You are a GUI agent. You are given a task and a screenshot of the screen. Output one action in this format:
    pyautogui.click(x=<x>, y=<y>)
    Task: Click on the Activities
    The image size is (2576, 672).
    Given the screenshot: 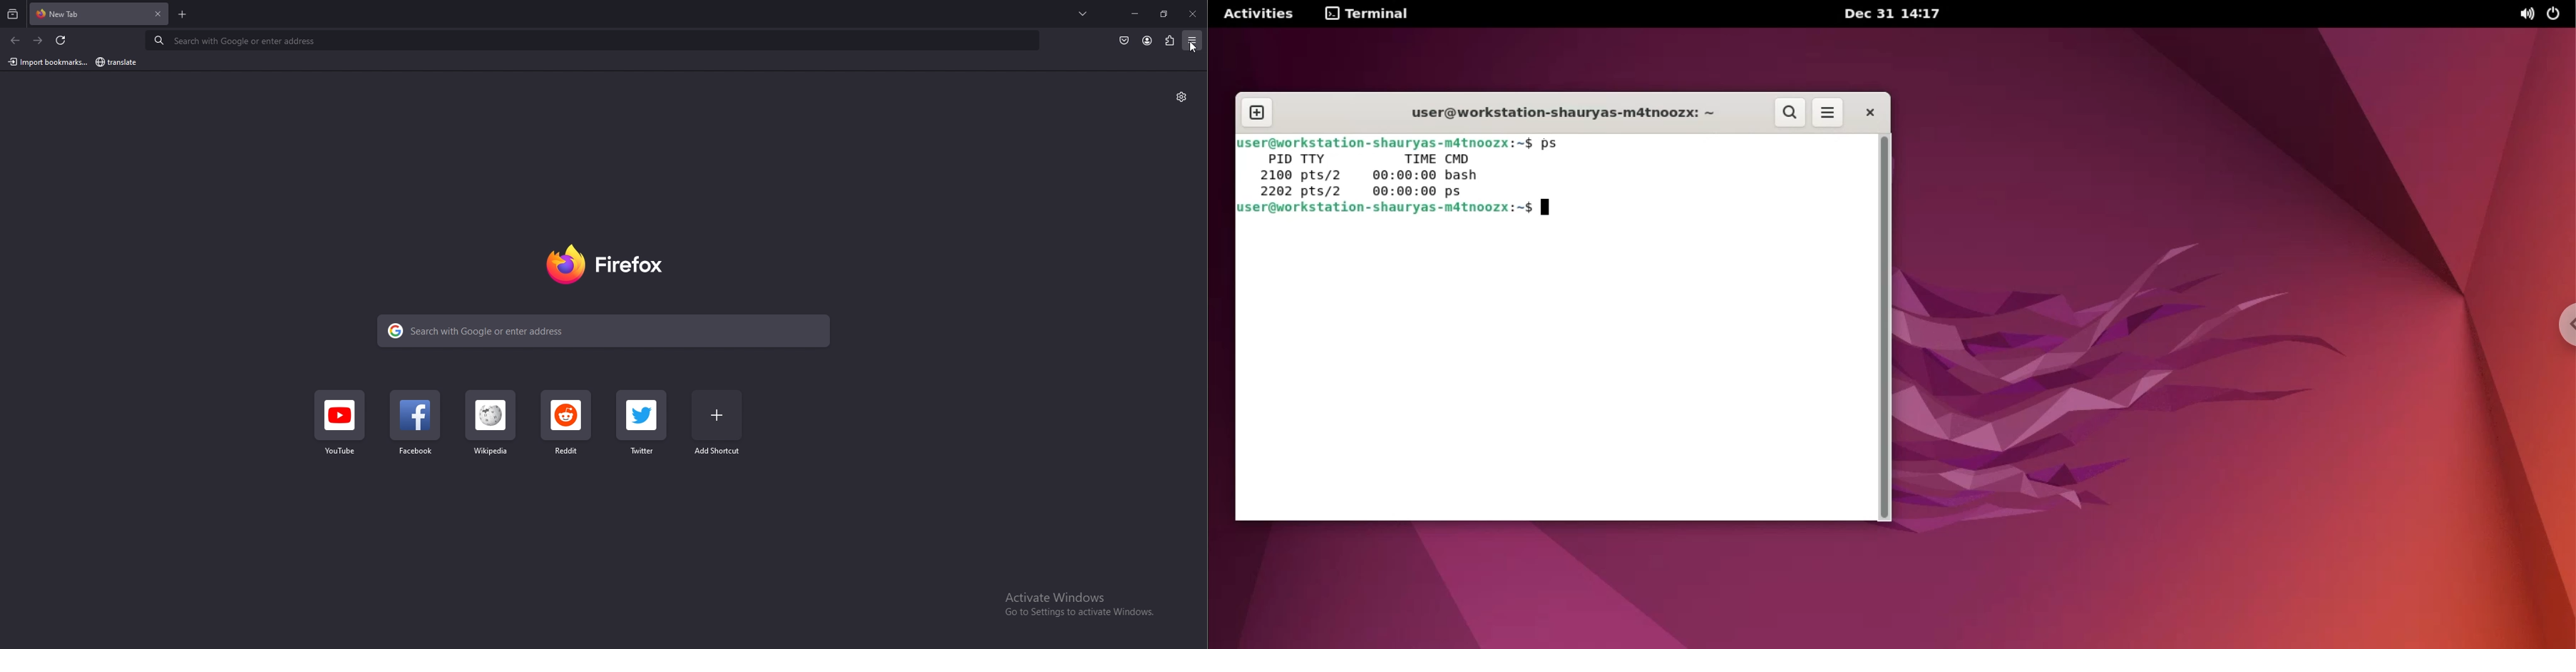 What is the action you would take?
    pyautogui.click(x=1259, y=14)
    